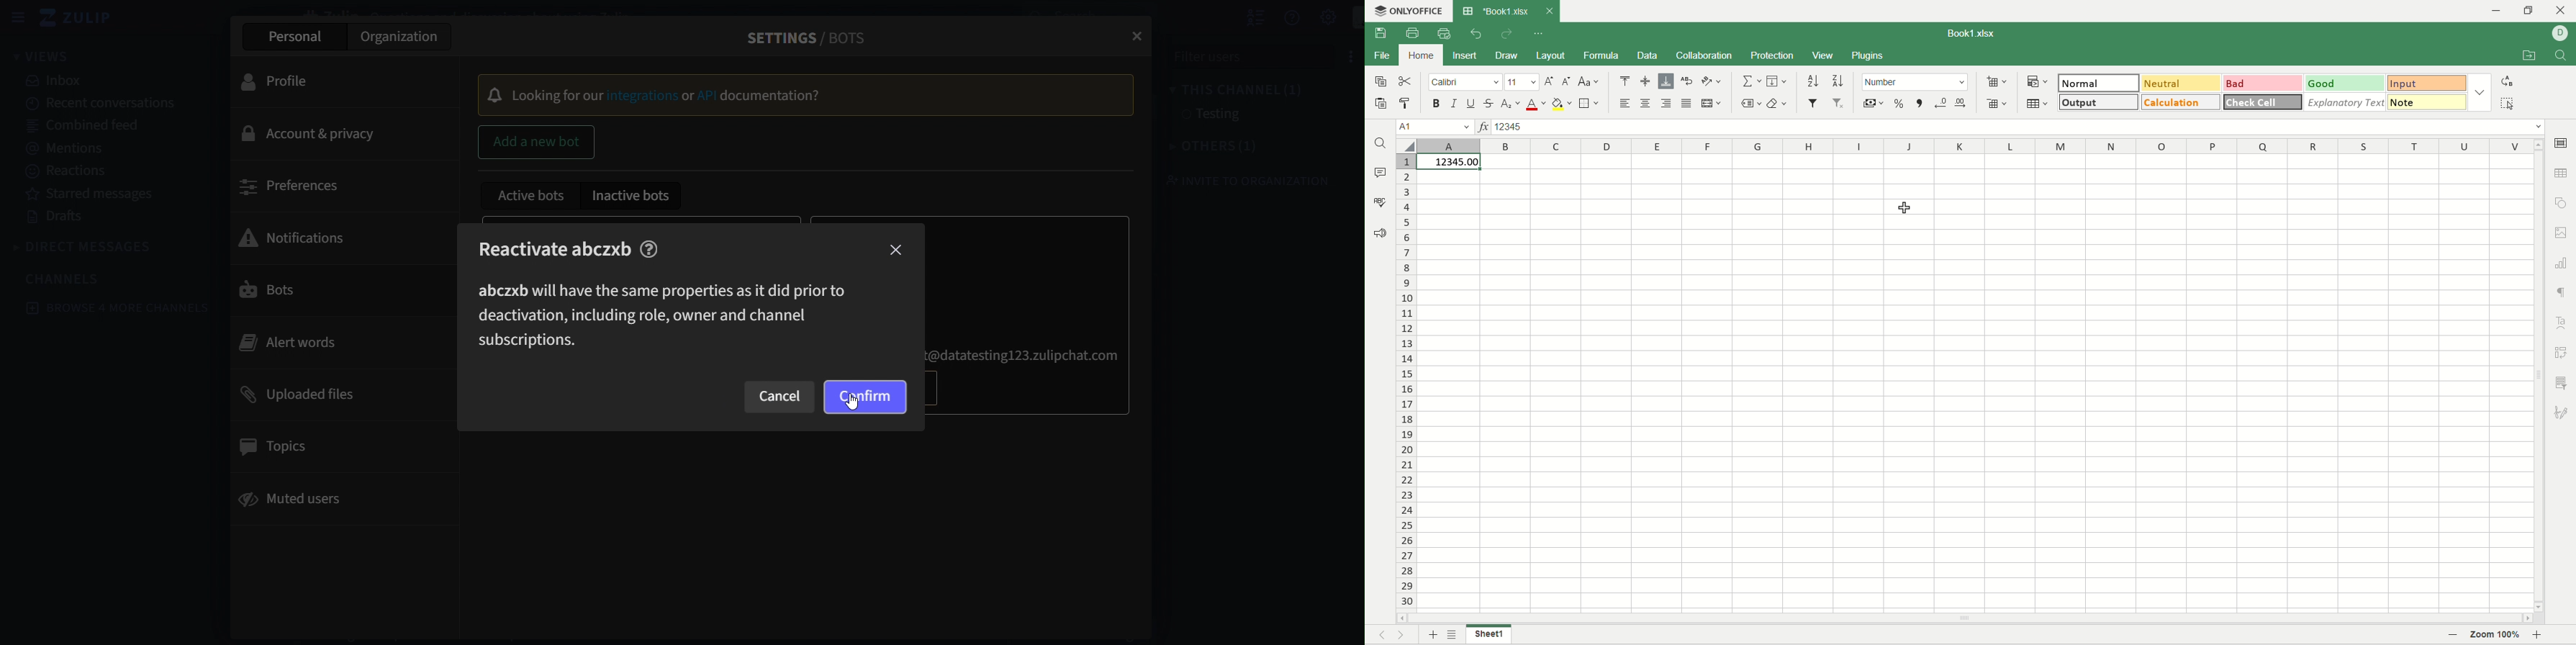 This screenshot has height=672, width=2576. Describe the element at coordinates (1688, 81) in the screenshot. I see `wrap text` at that location.